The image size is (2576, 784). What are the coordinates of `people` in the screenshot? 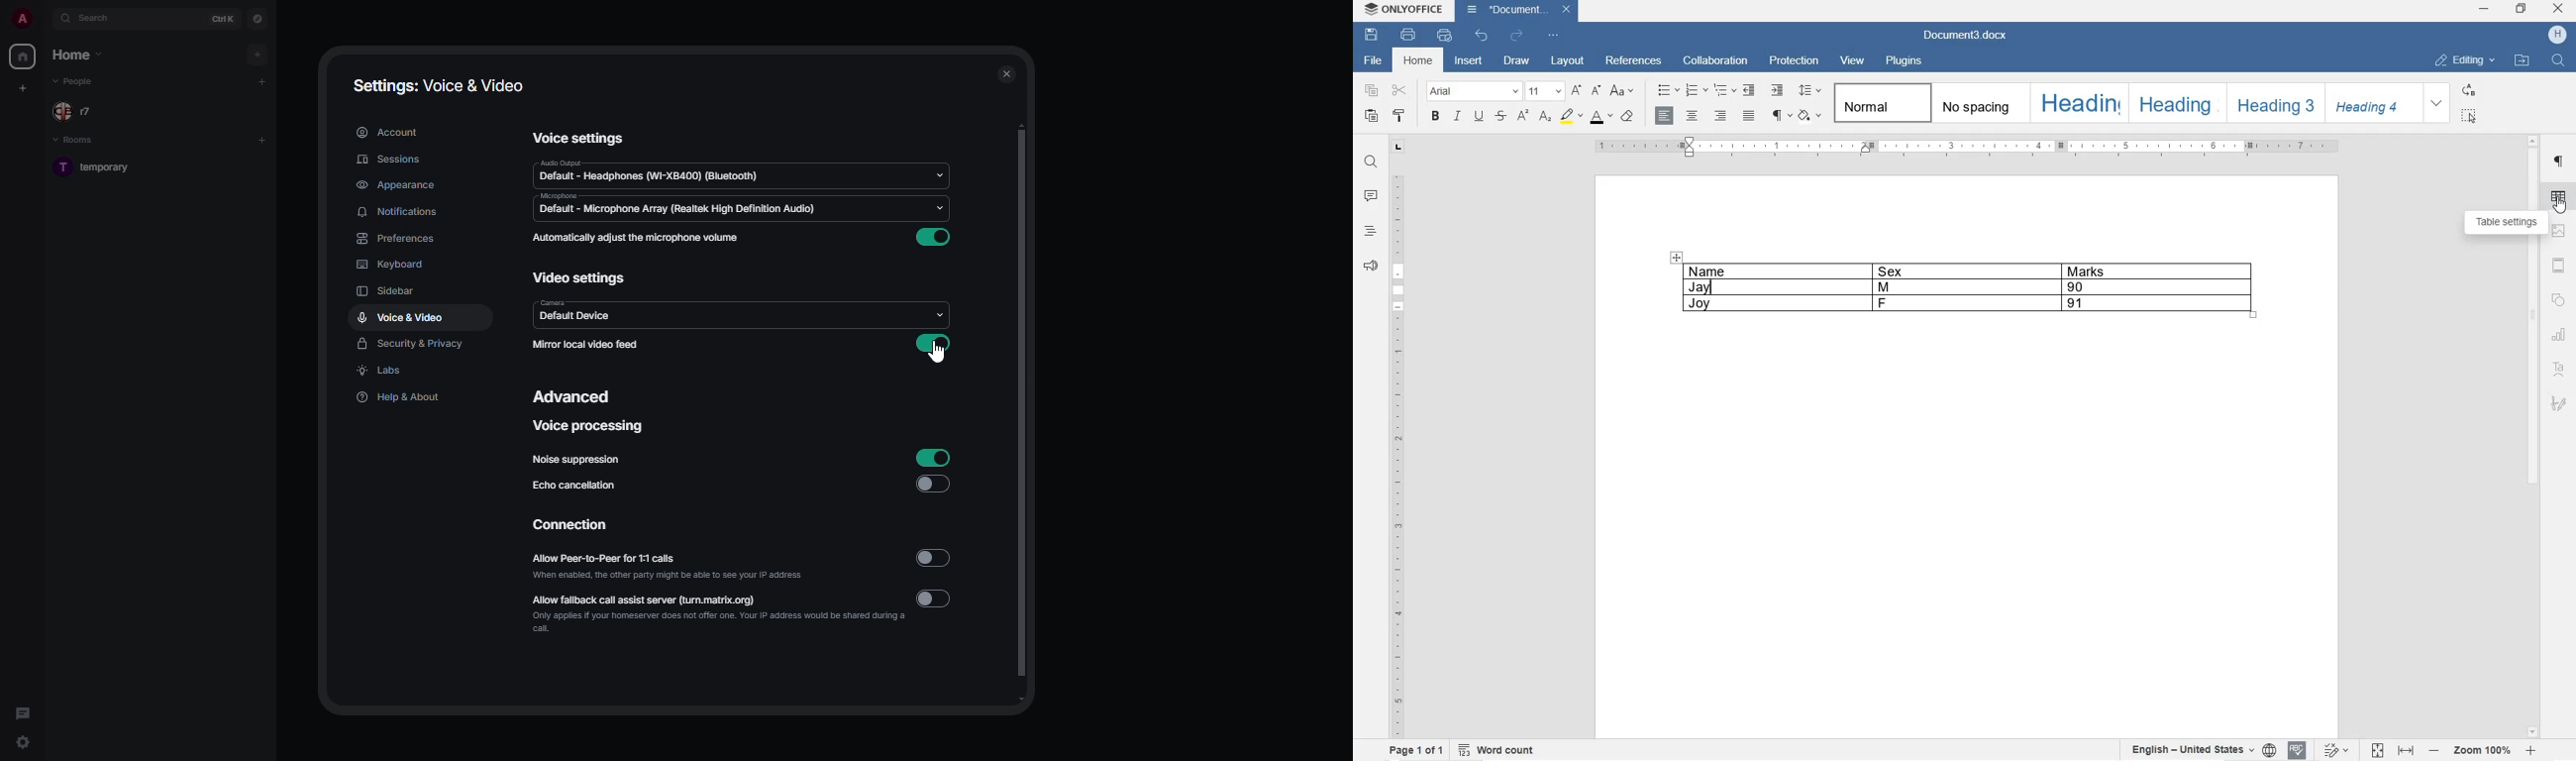 It's located at (76, 81).